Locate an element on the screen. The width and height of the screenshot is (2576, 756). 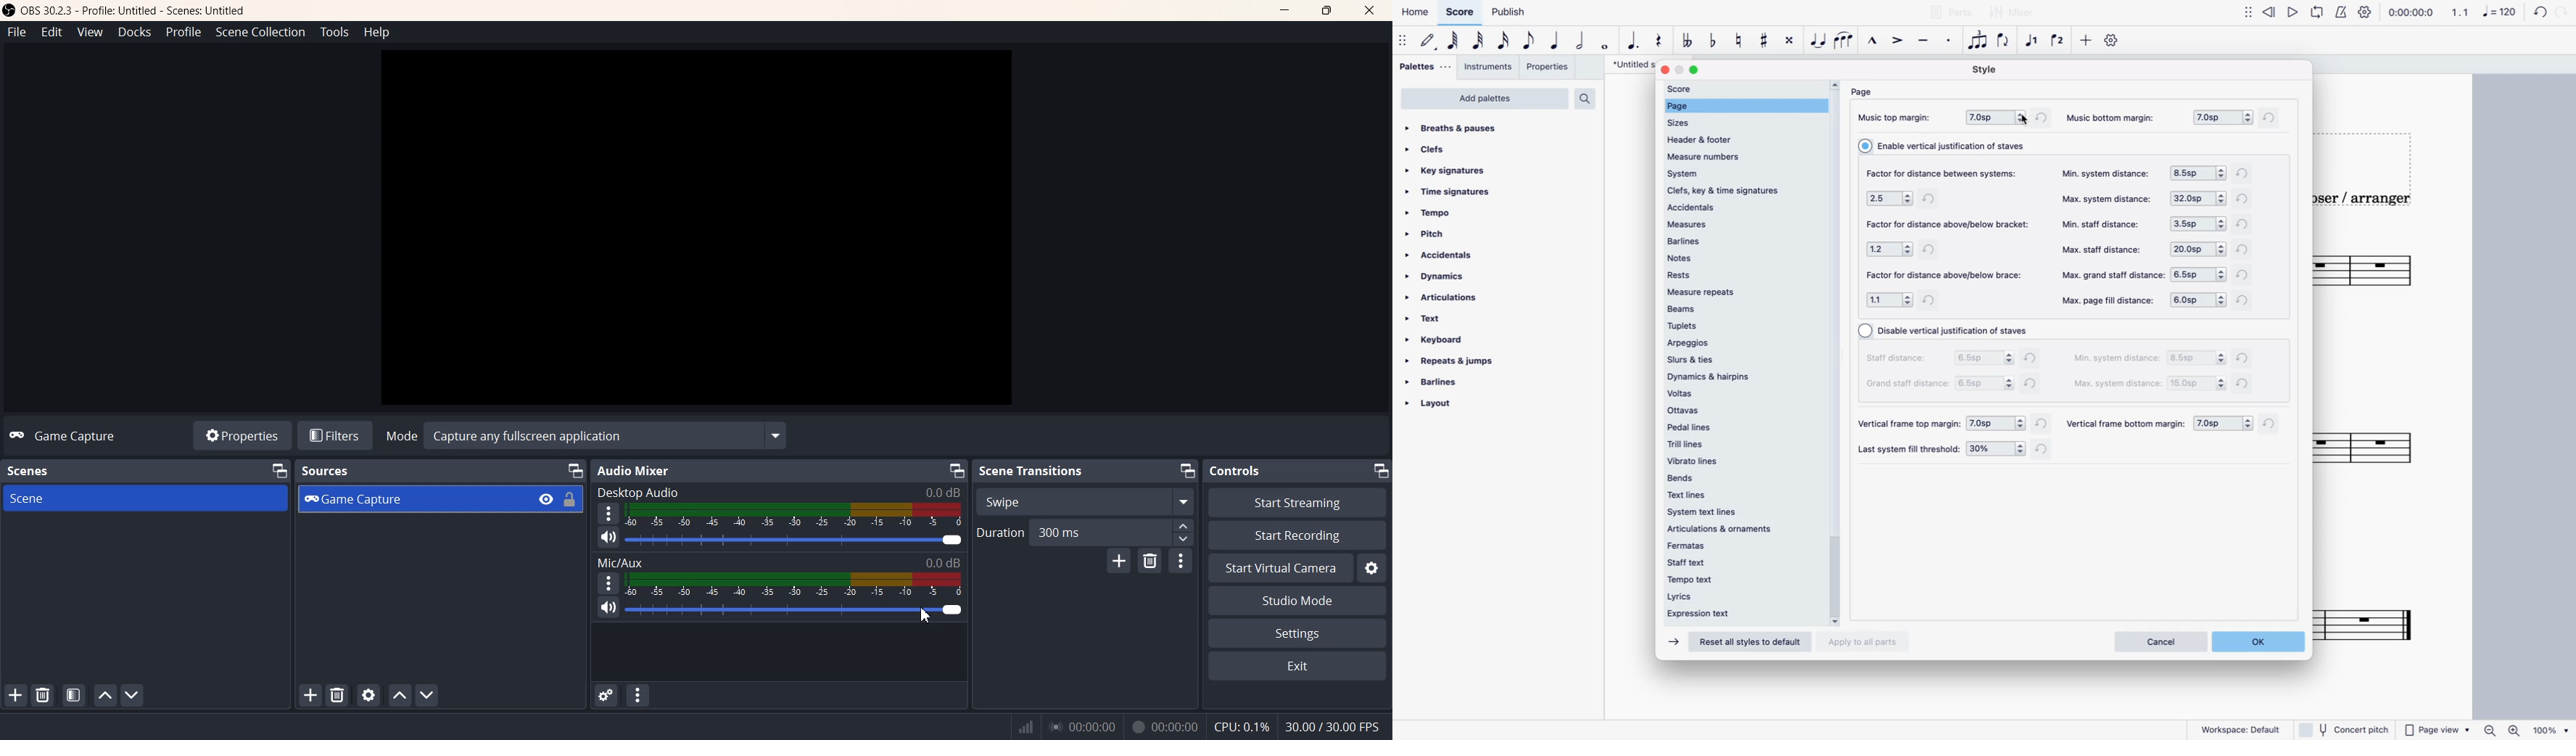
Help is located at coordinates (377, 33).